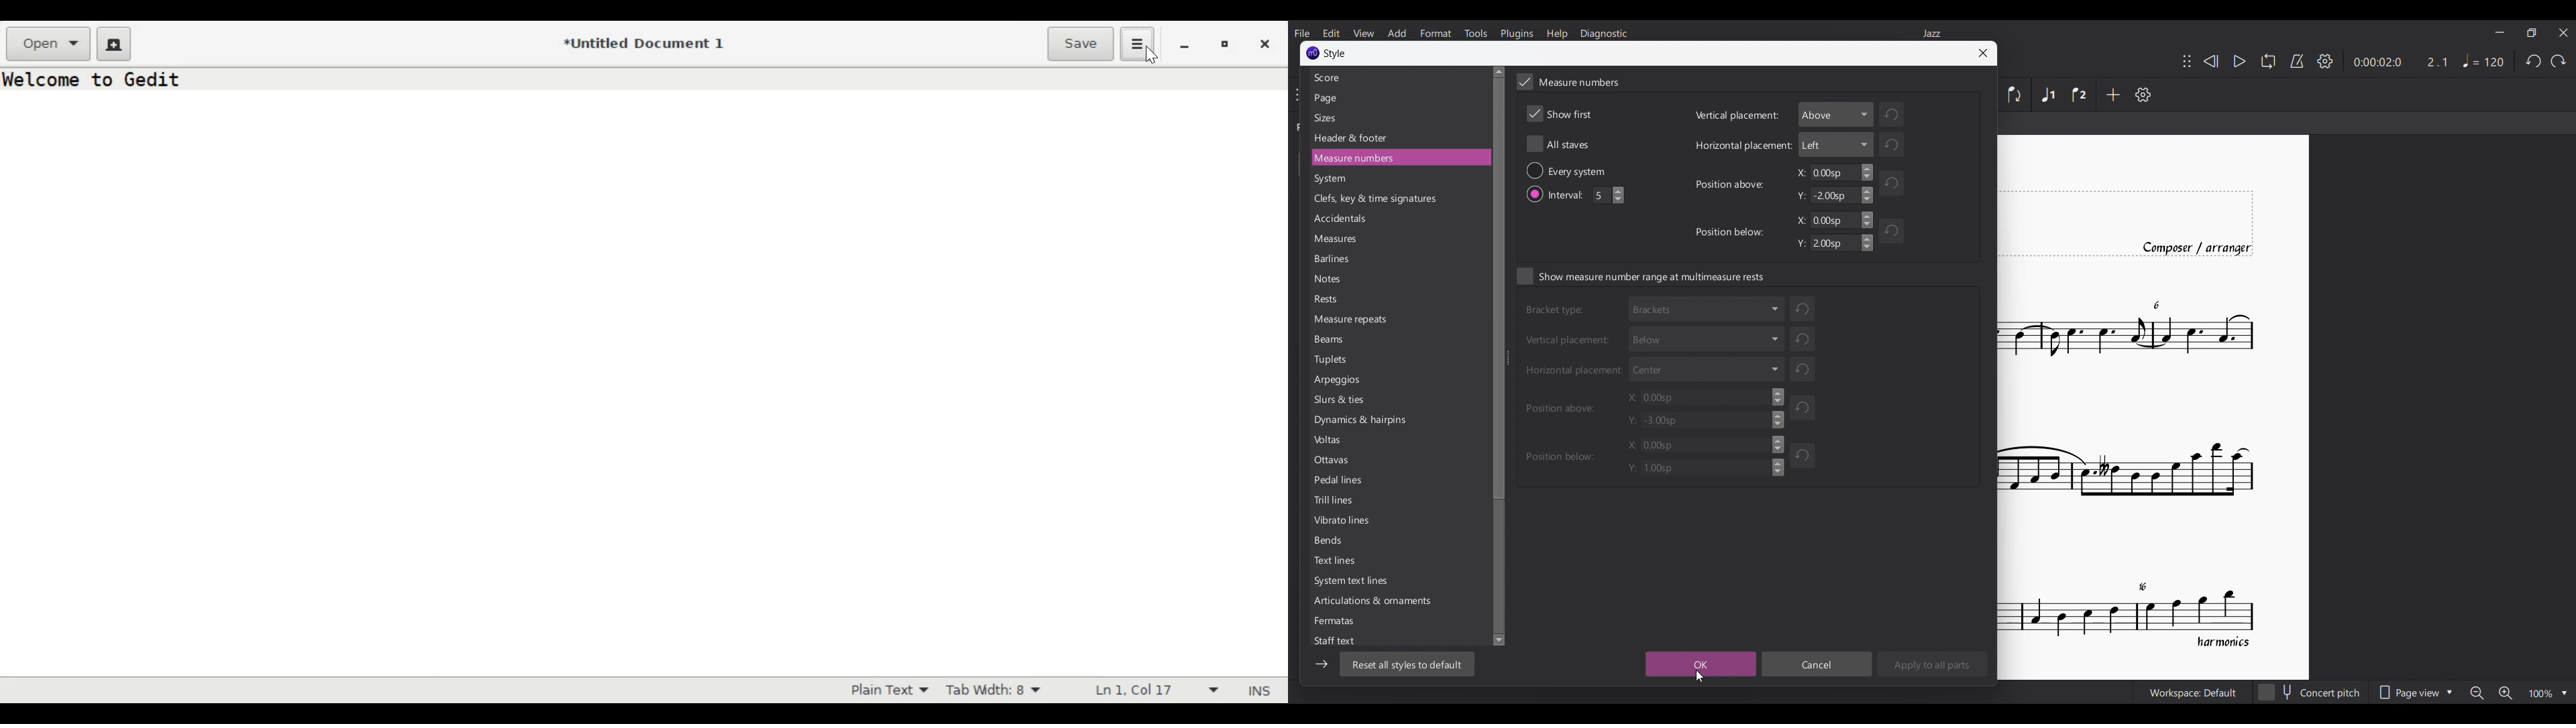 The image size is (2576, 728). I want to click on Save, so click(1080, 44).